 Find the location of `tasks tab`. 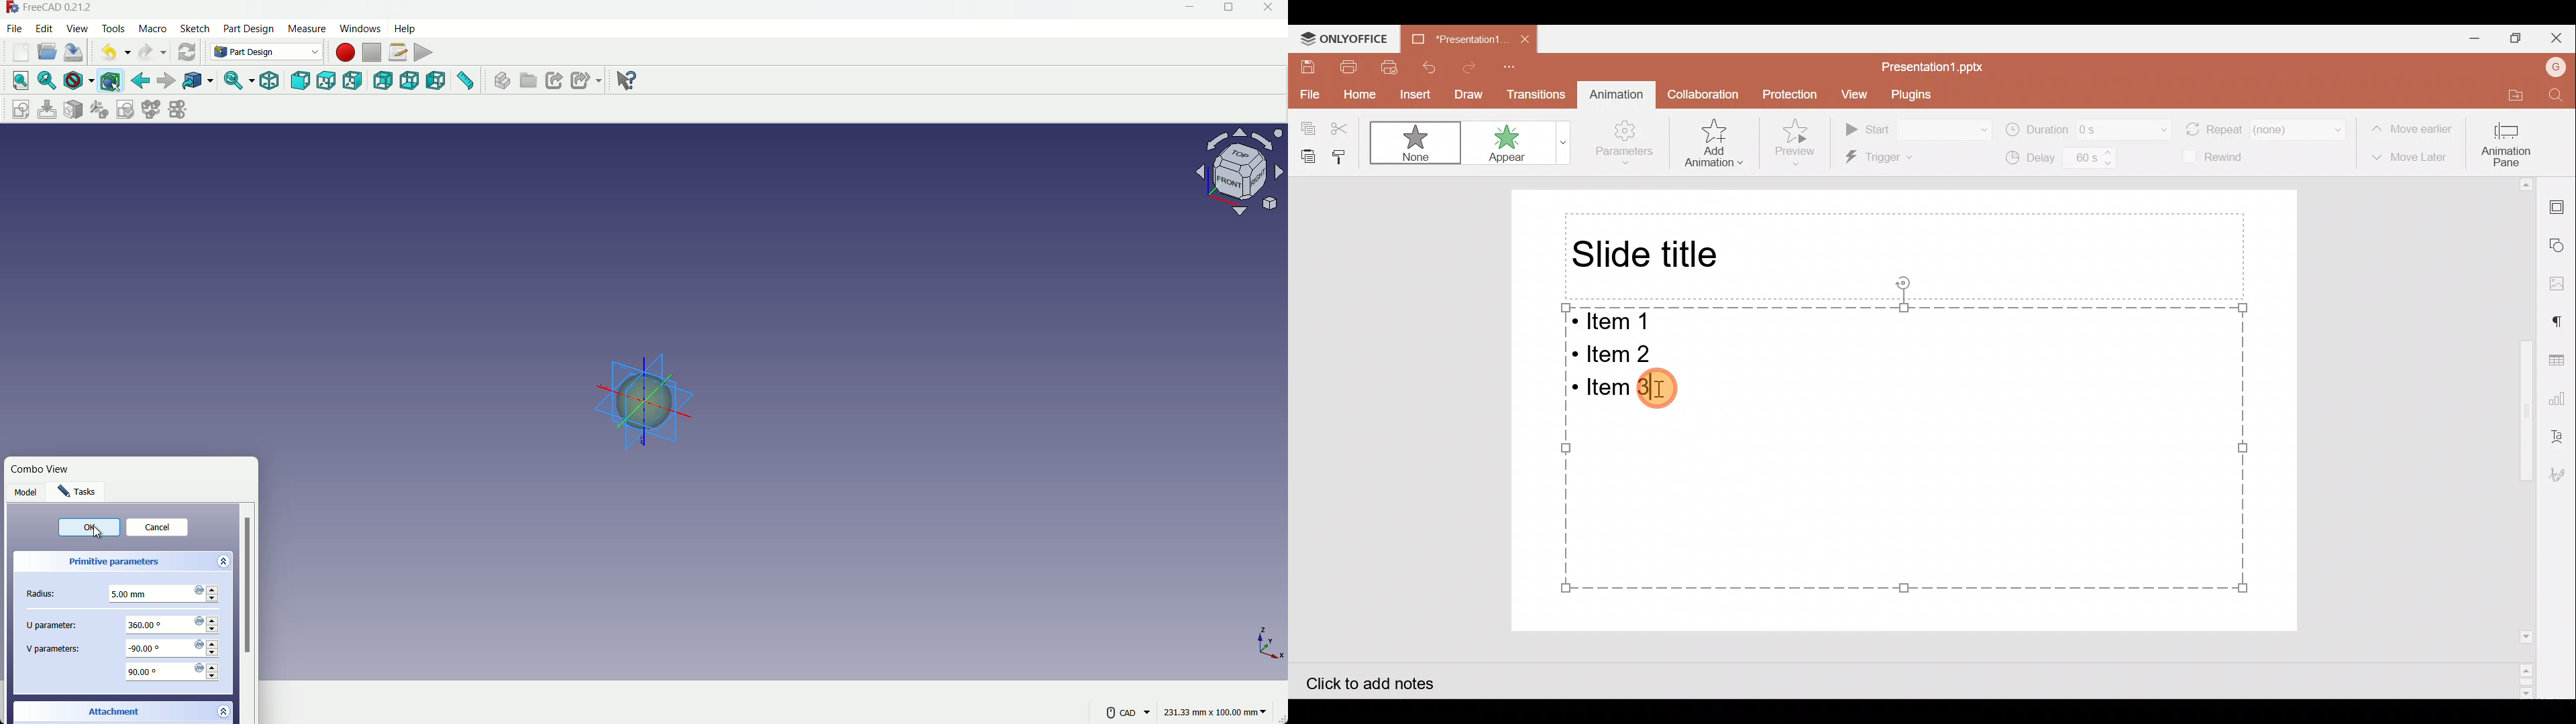

tasks tab is located at coordinates (80, 491).